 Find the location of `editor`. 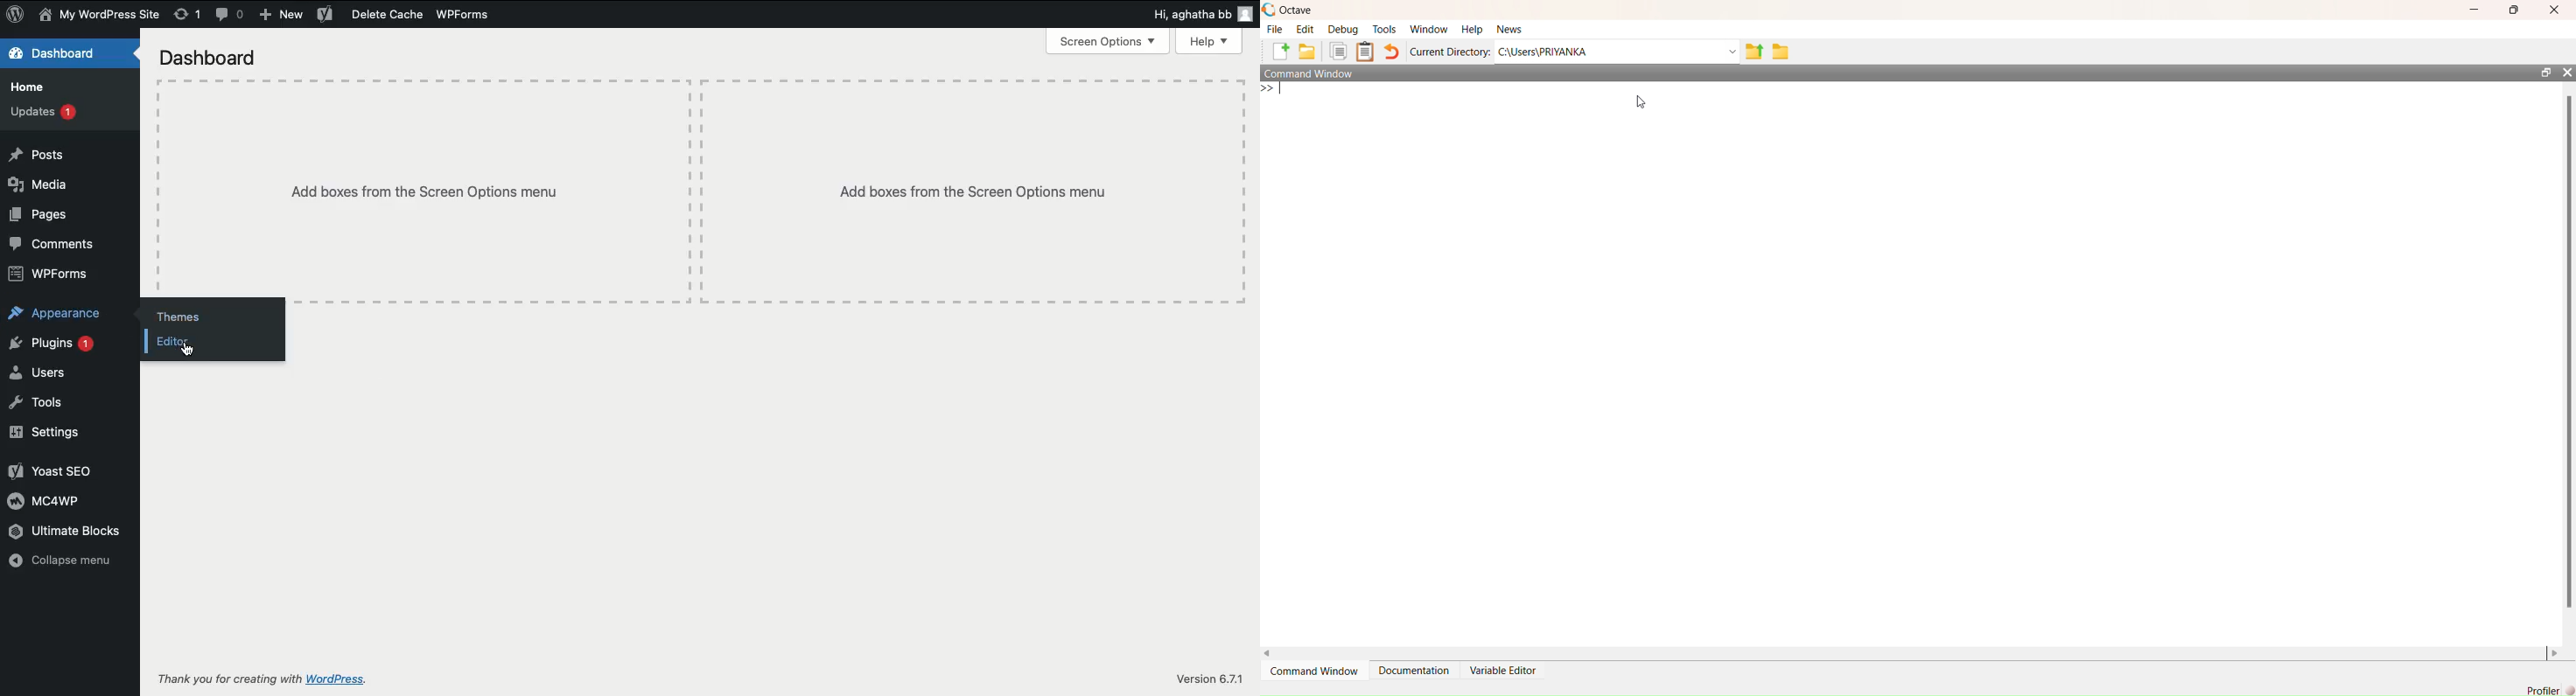

editor is located at coordinates (185, 345).